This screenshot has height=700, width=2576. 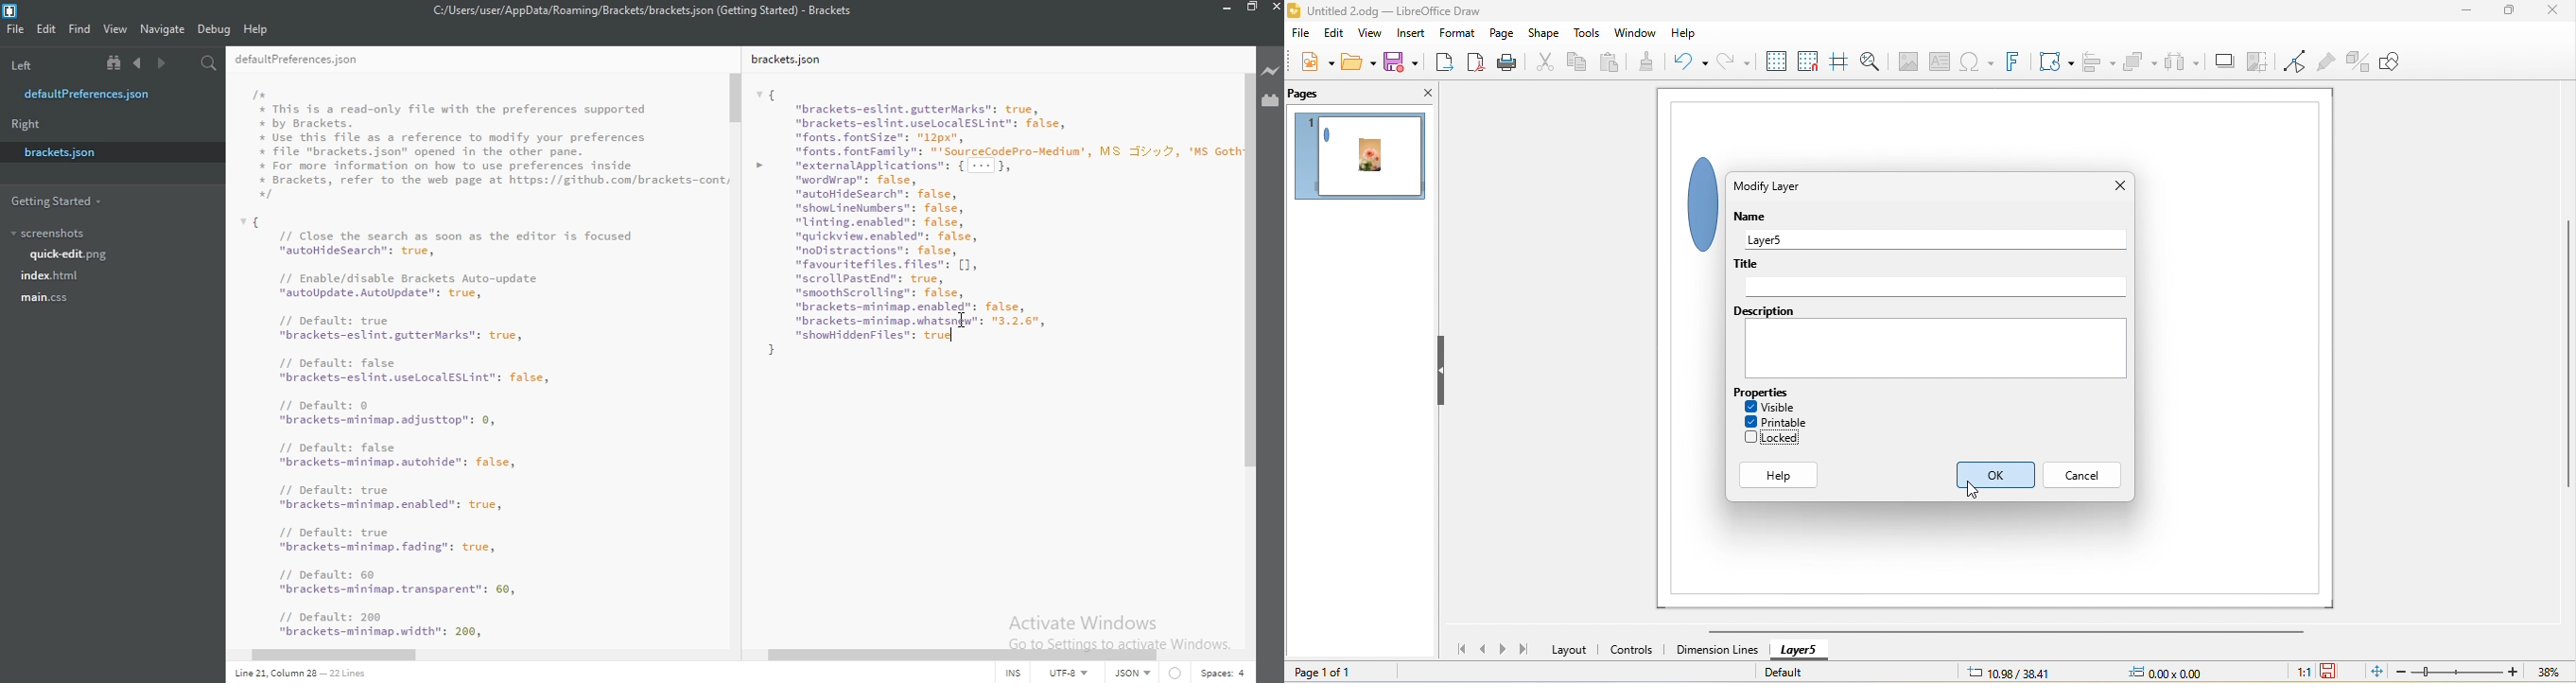 What do you see at coordinates (1117, 626) in the screenshot?
I see `Activate Windows
Go to Settings to activate Windows.` at bounding box center [1117, 626].